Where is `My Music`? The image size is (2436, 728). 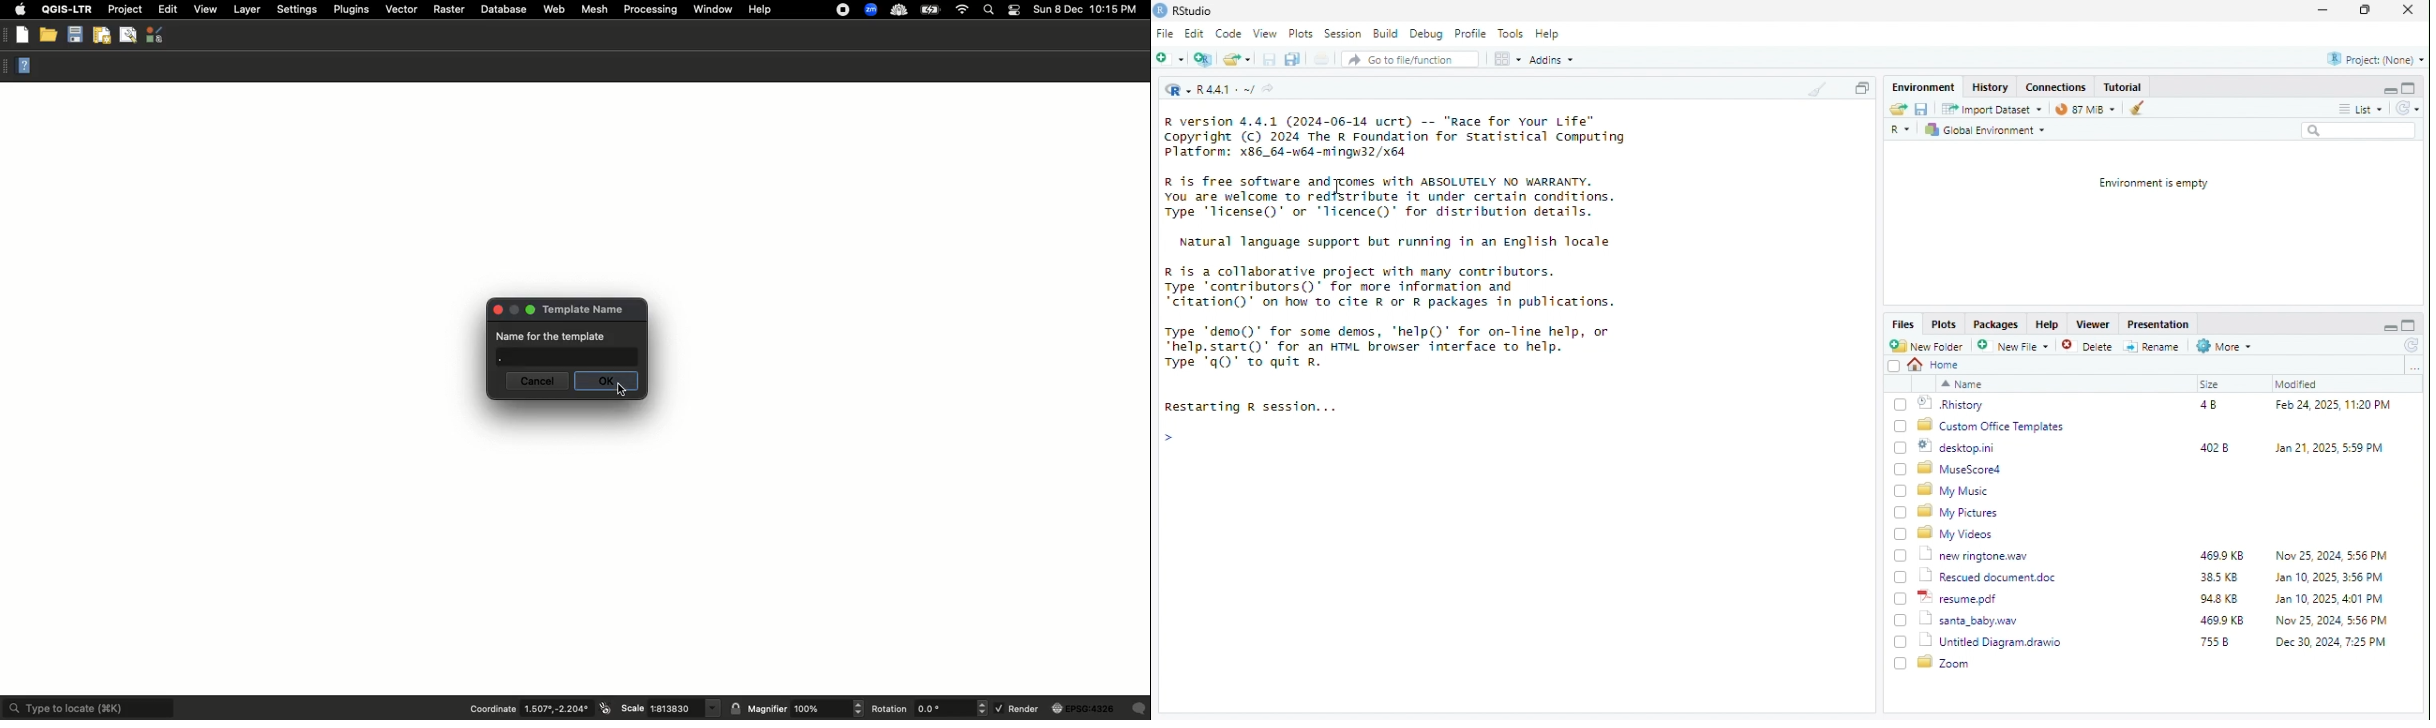 My Music is located at coordinates (1953, 491).